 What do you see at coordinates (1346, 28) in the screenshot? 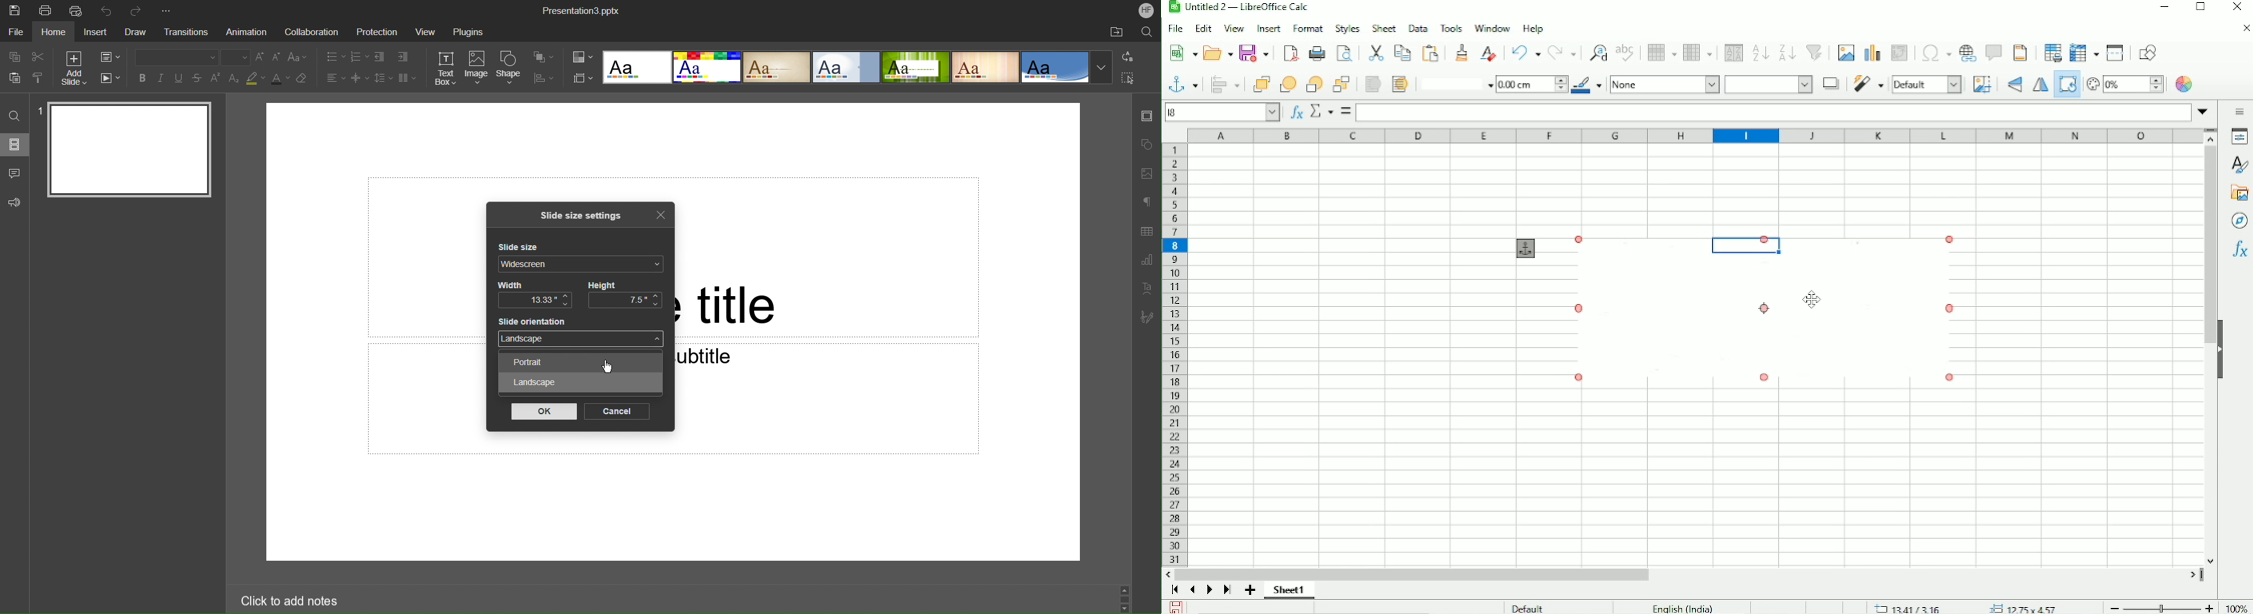
I see `Styles` at bounding box center [1346, 28].